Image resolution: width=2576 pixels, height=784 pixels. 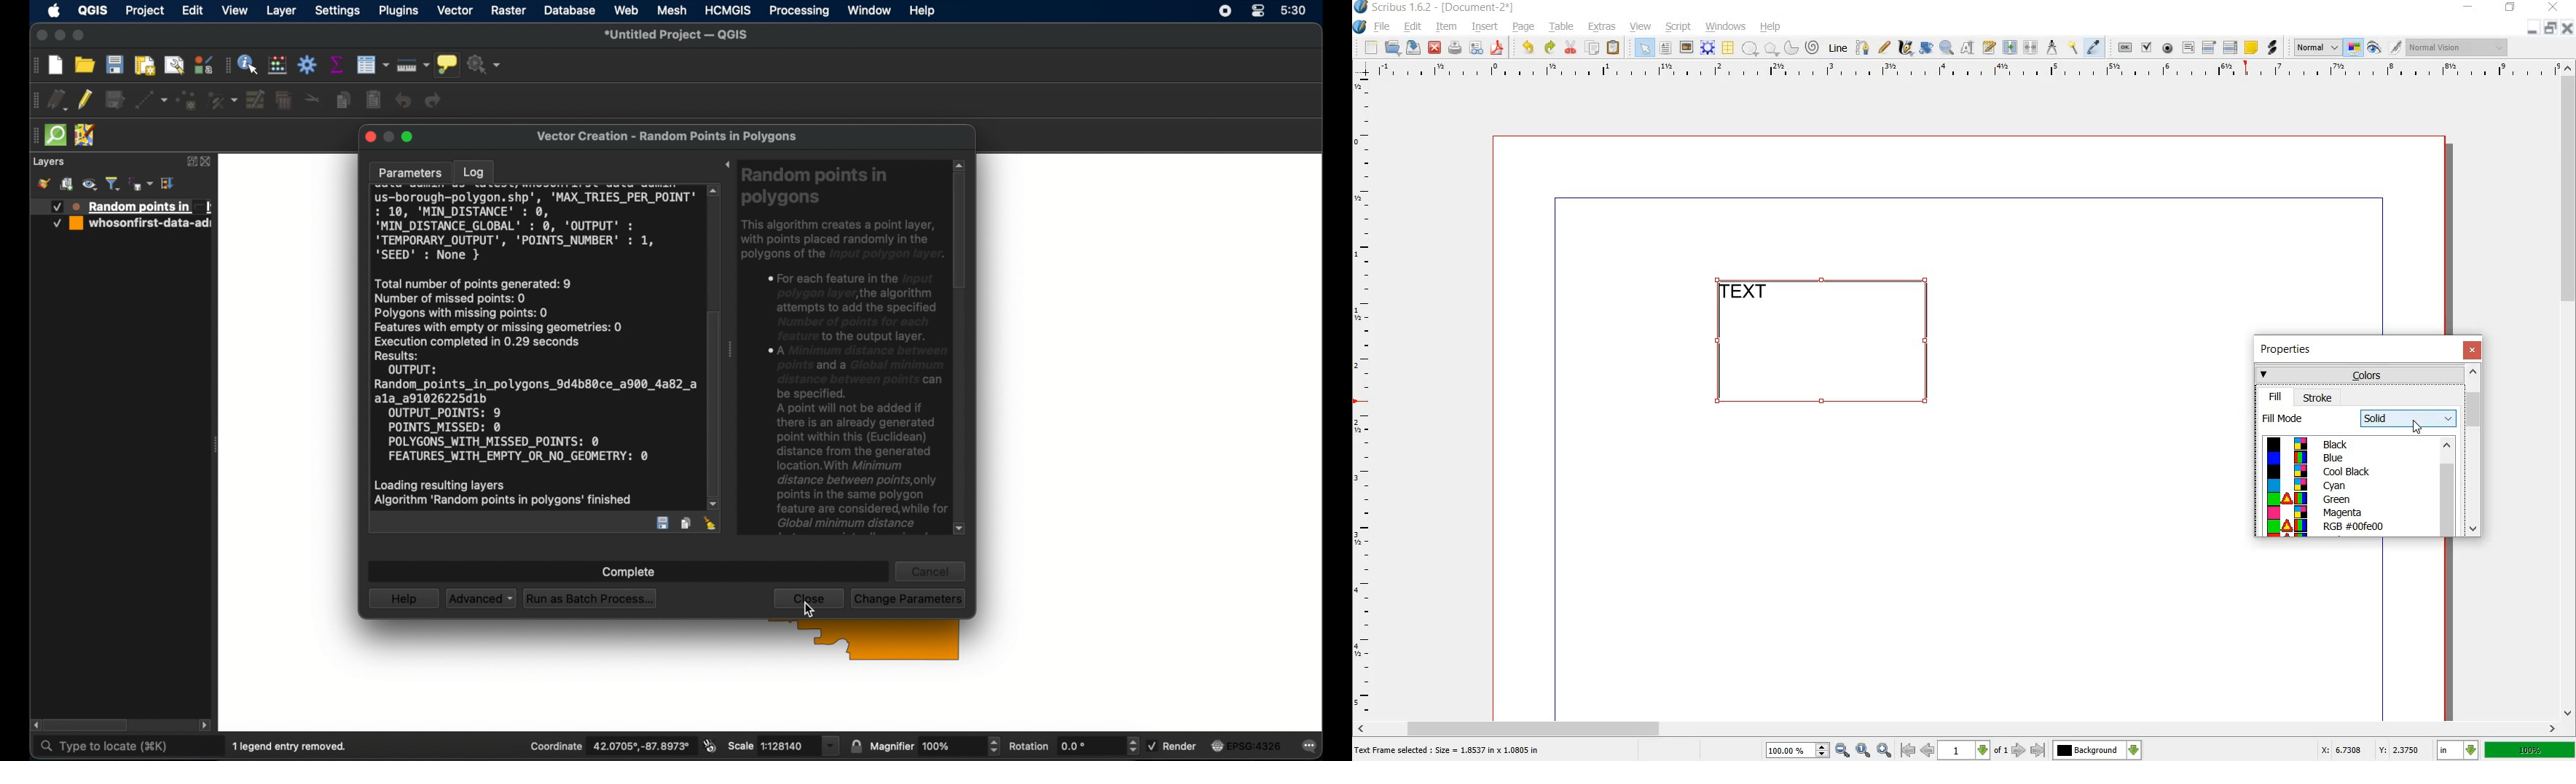 I want to click on script, so click(x=1679, y=27).